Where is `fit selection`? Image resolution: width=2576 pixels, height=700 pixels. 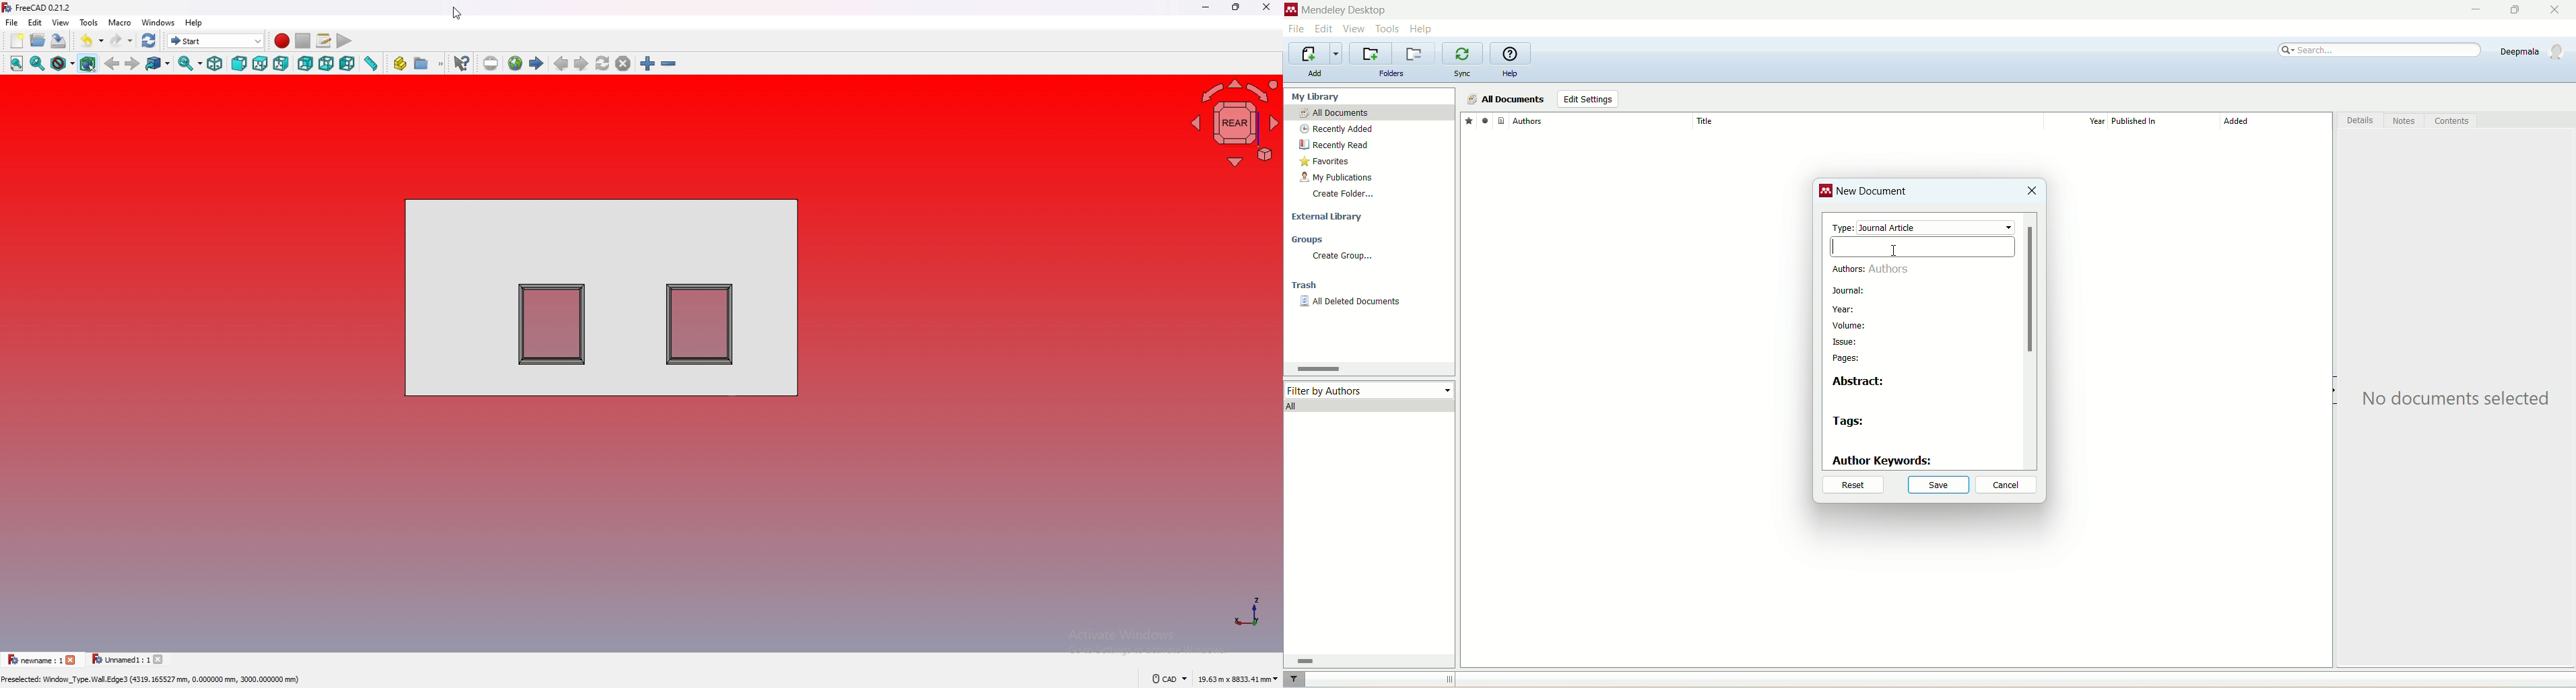 fit selection is located at coordinates (38, 63).